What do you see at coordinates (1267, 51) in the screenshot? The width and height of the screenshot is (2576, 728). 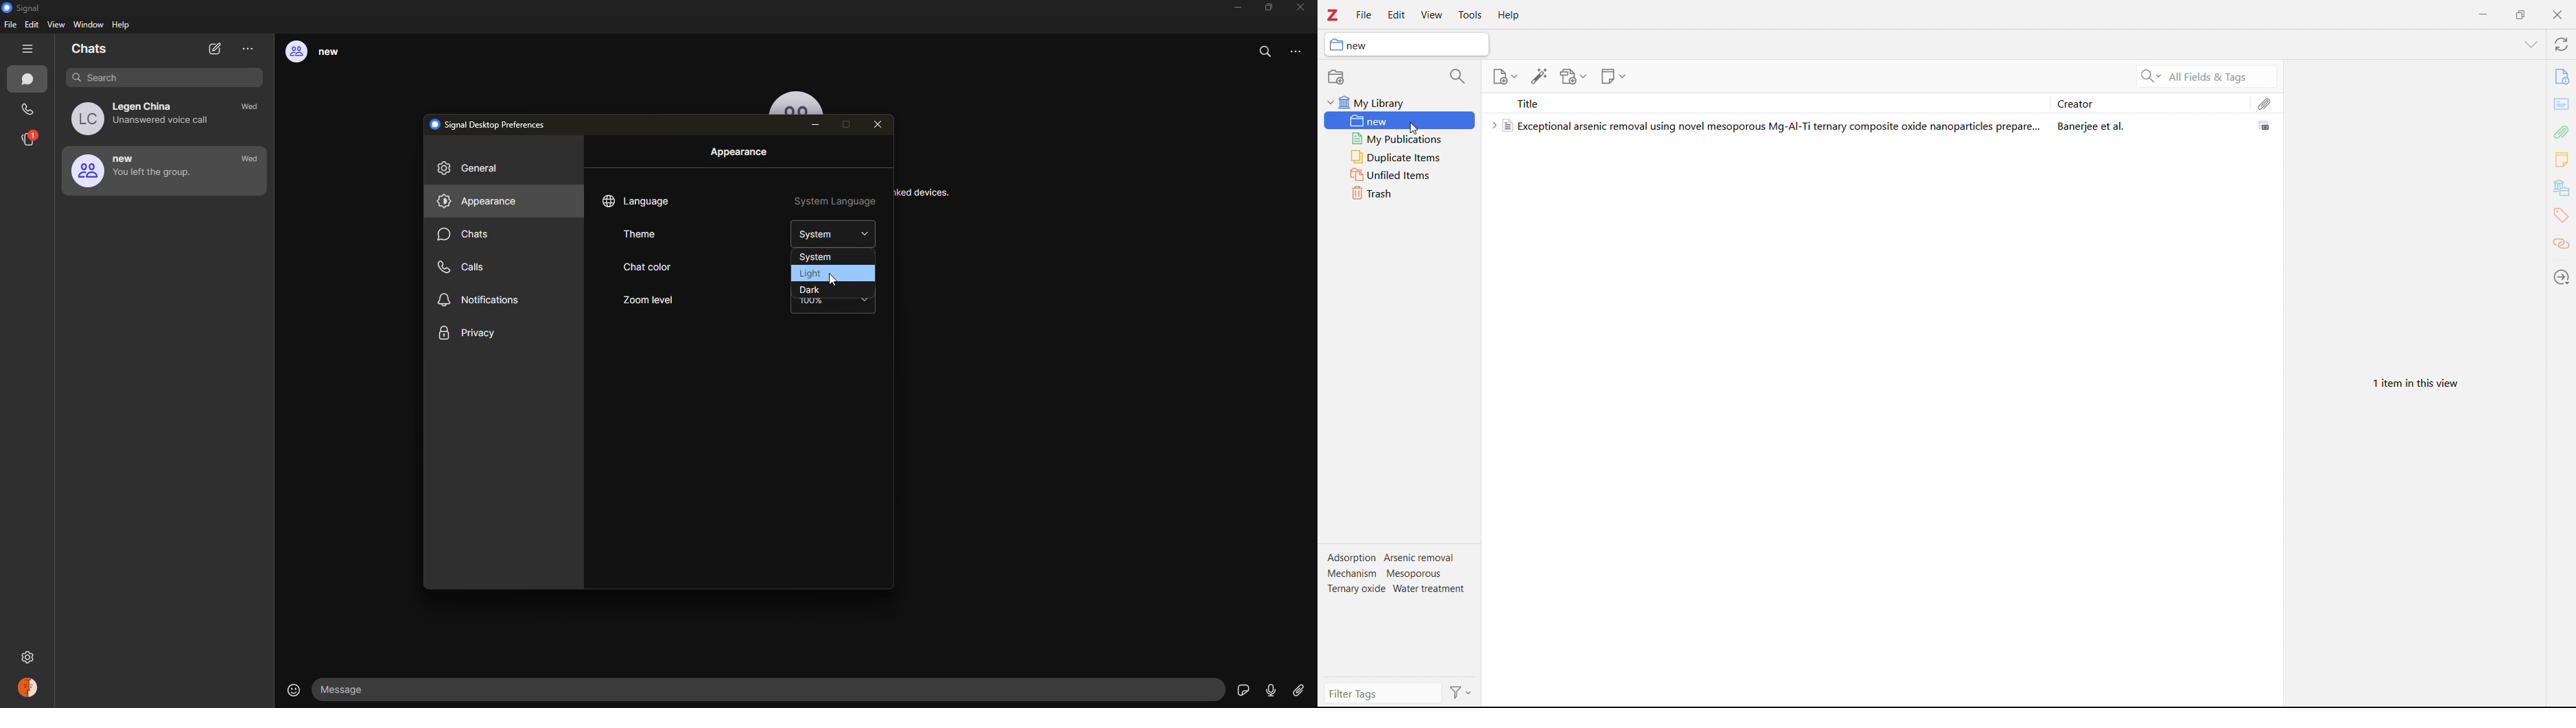 I see `search` at bounding box center [1267, 51].